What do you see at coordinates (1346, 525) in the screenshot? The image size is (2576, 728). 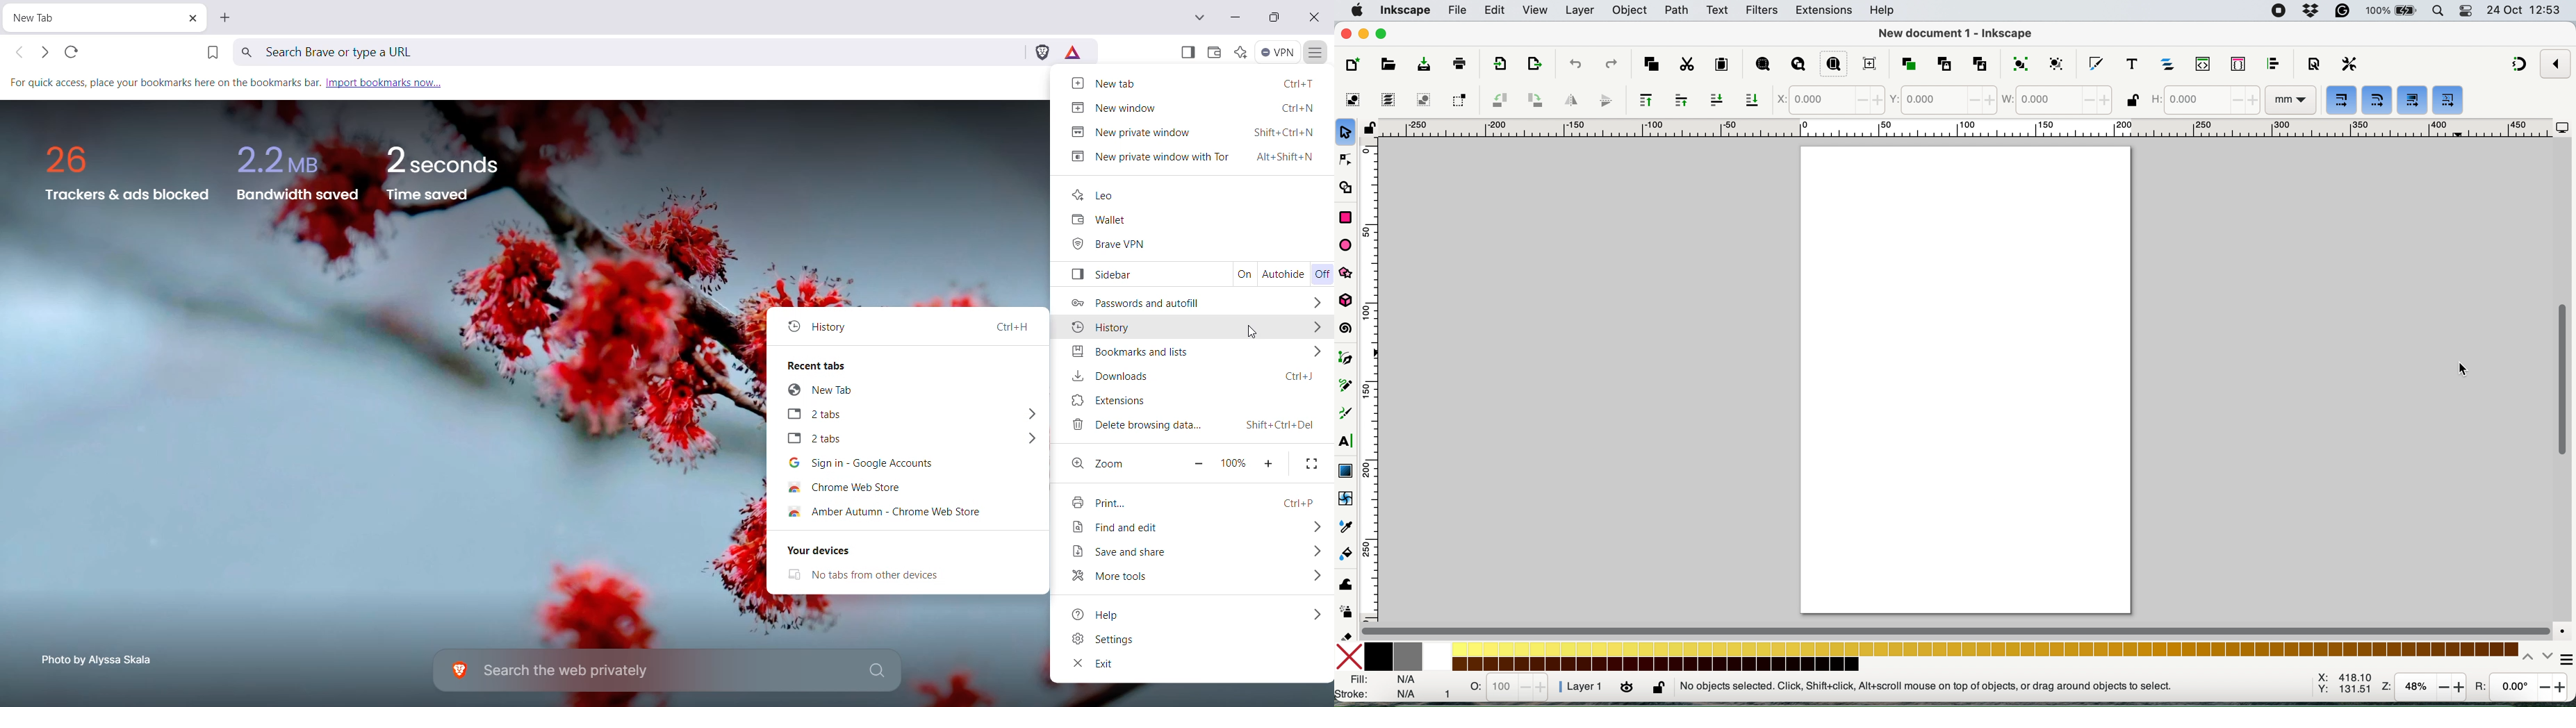 I see `dropper tool` at bounding box center [1346, 525].